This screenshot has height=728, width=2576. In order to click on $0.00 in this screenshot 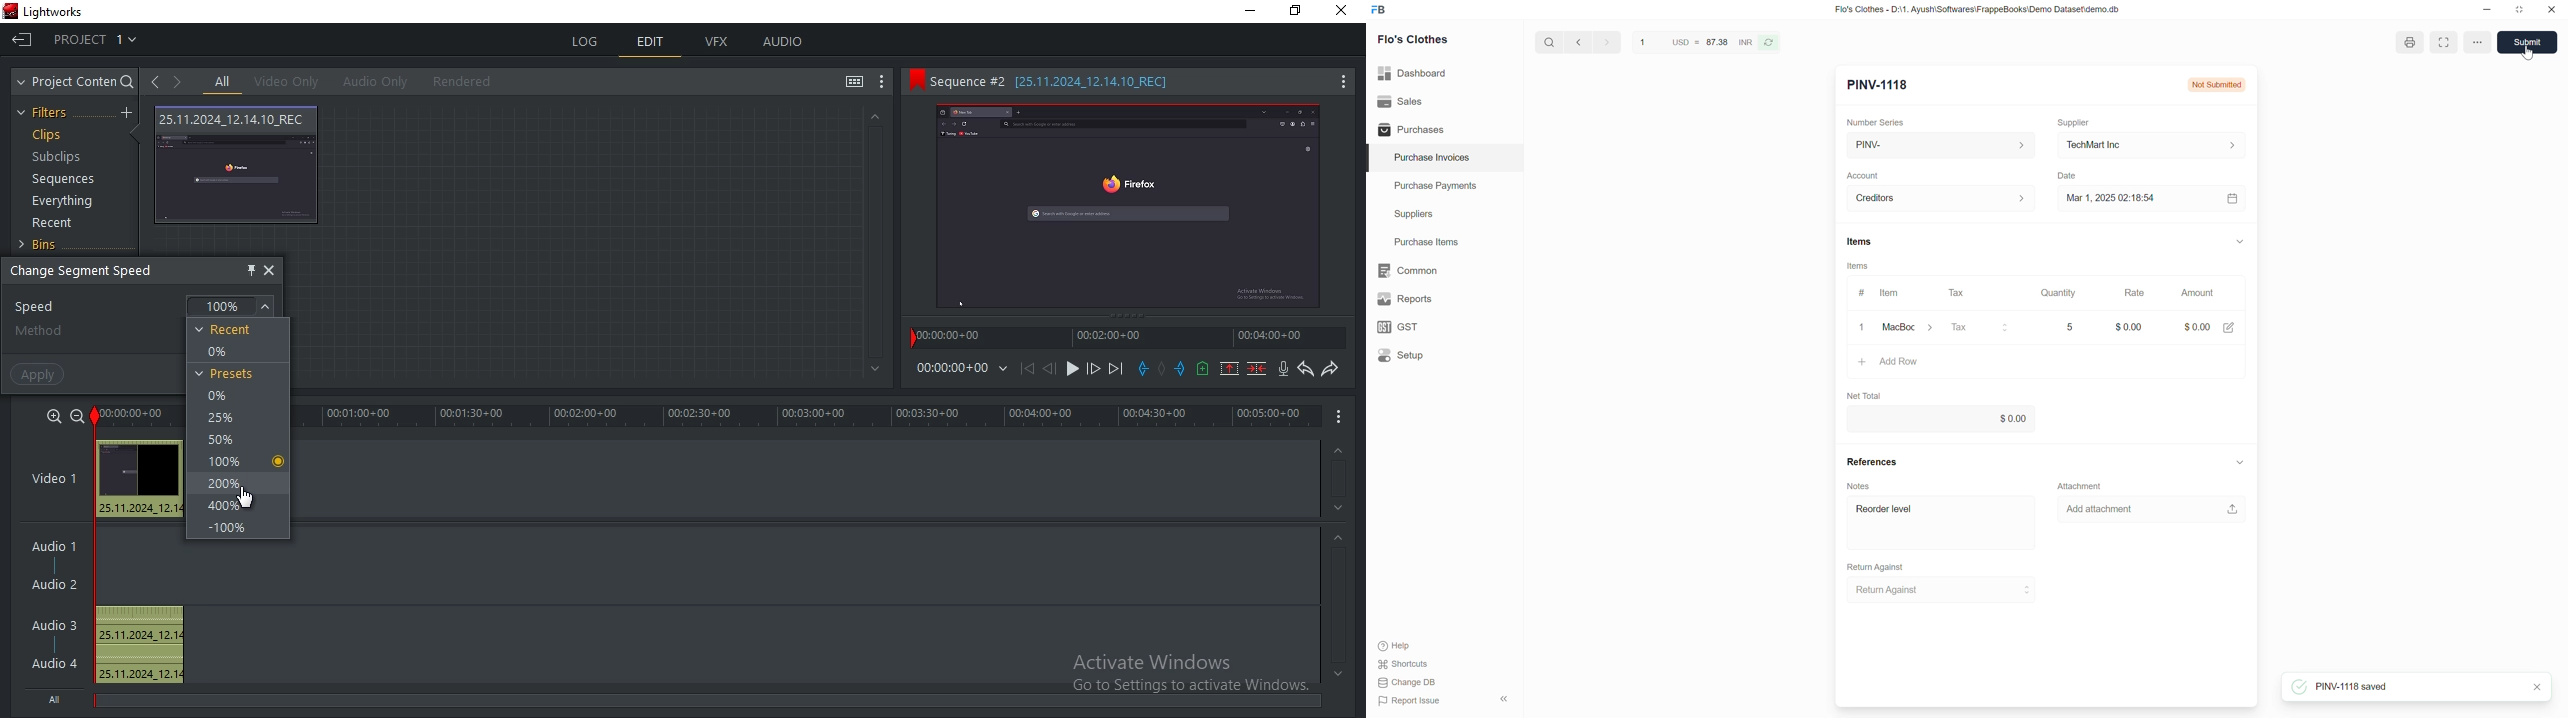, I will do `click(2210, 324)`.